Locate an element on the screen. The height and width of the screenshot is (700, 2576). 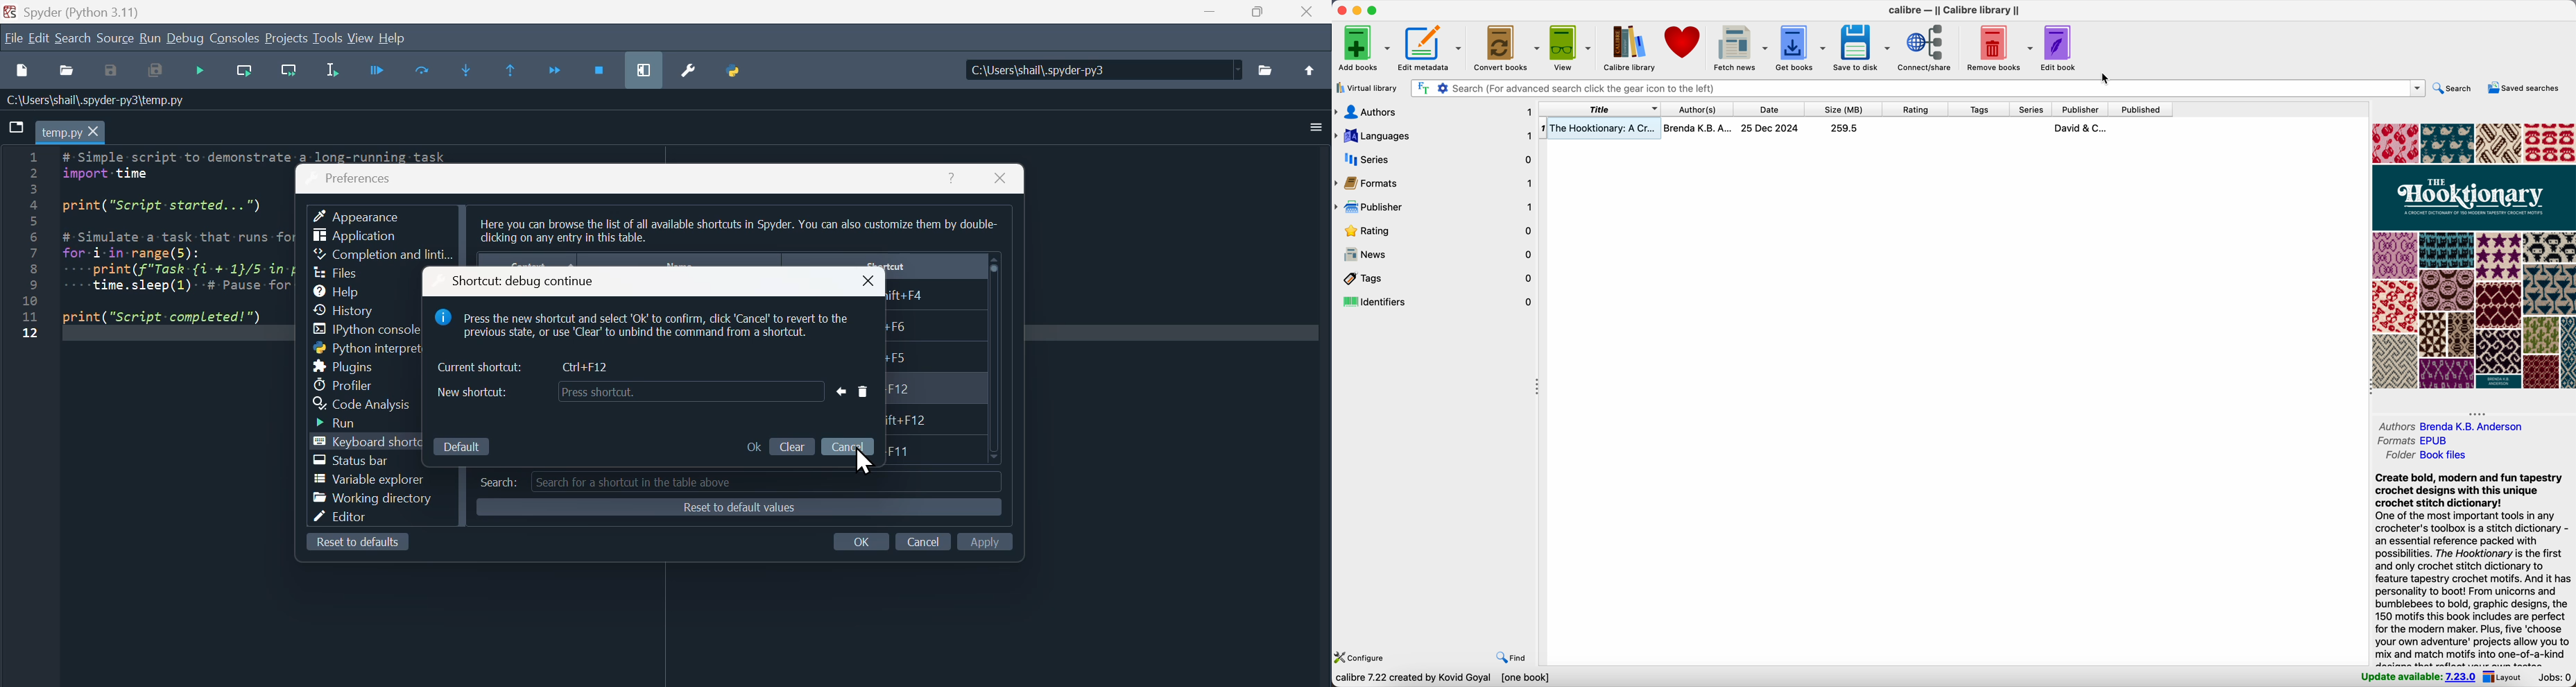
close Calibre is located at coordinates (1341, 9).